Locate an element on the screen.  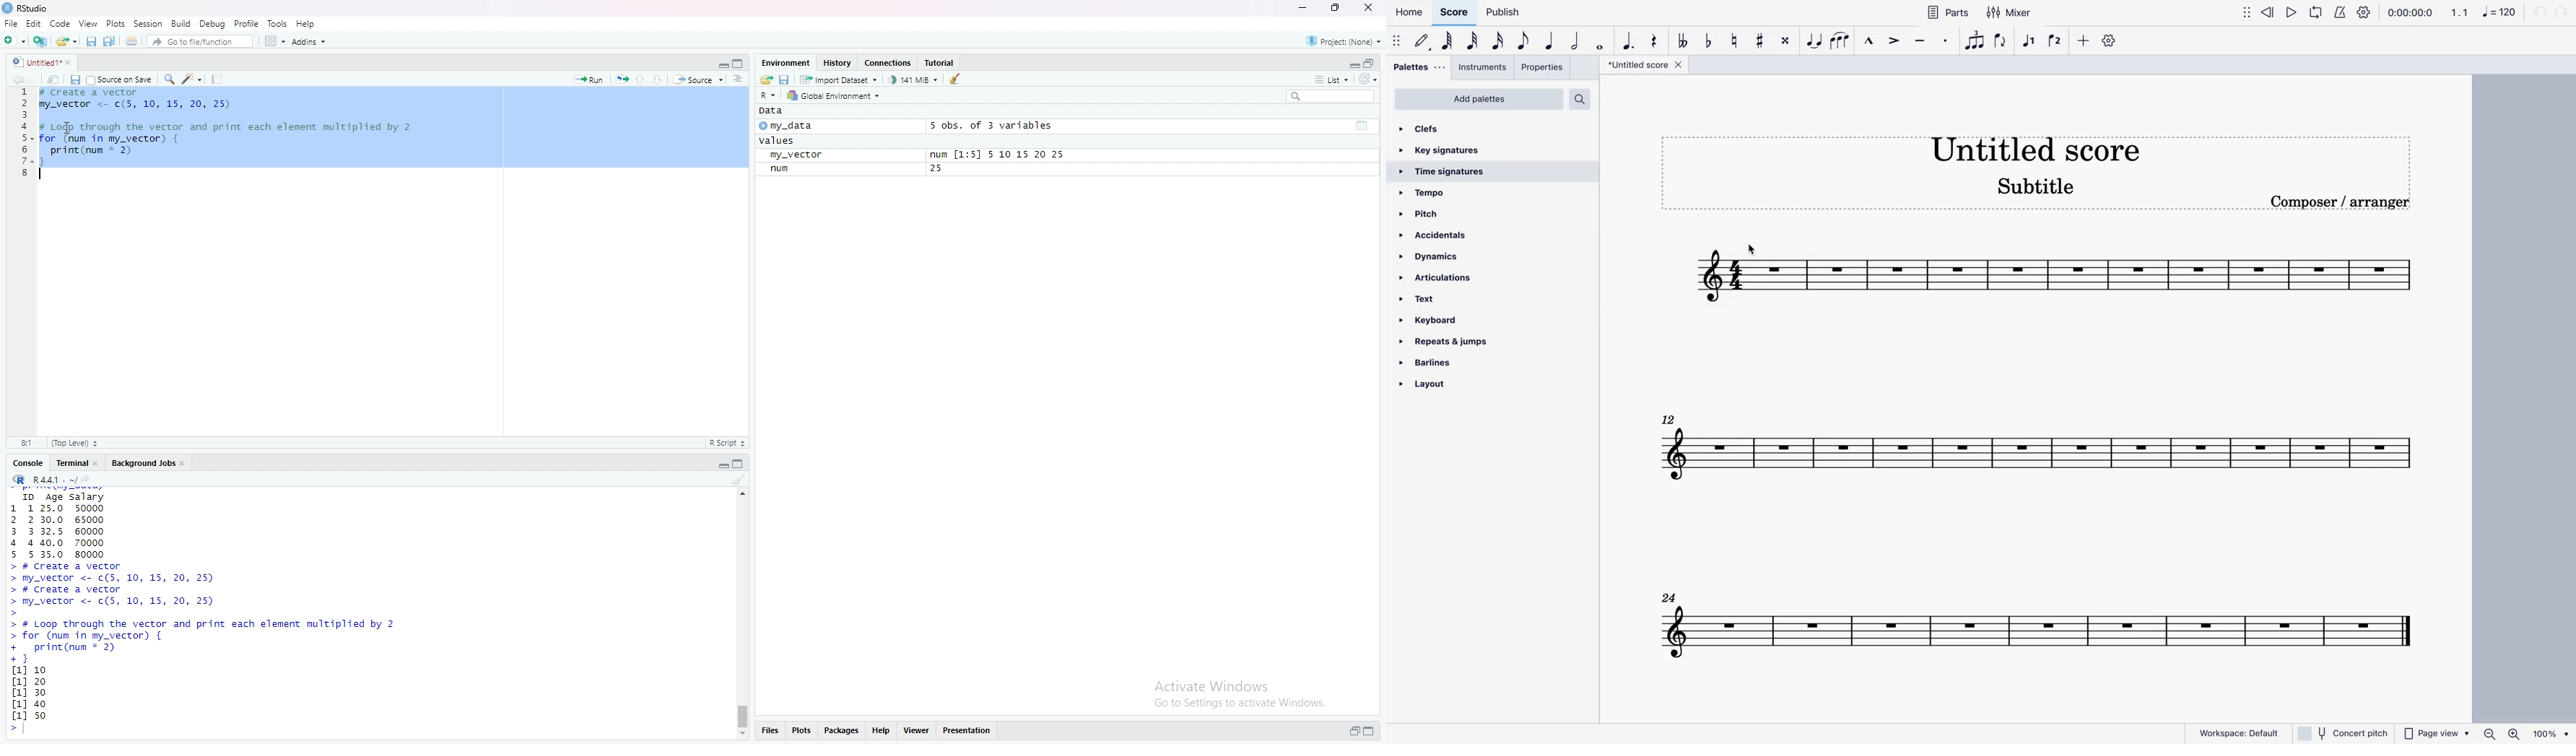
expand is located at coordinates (1352, 731).